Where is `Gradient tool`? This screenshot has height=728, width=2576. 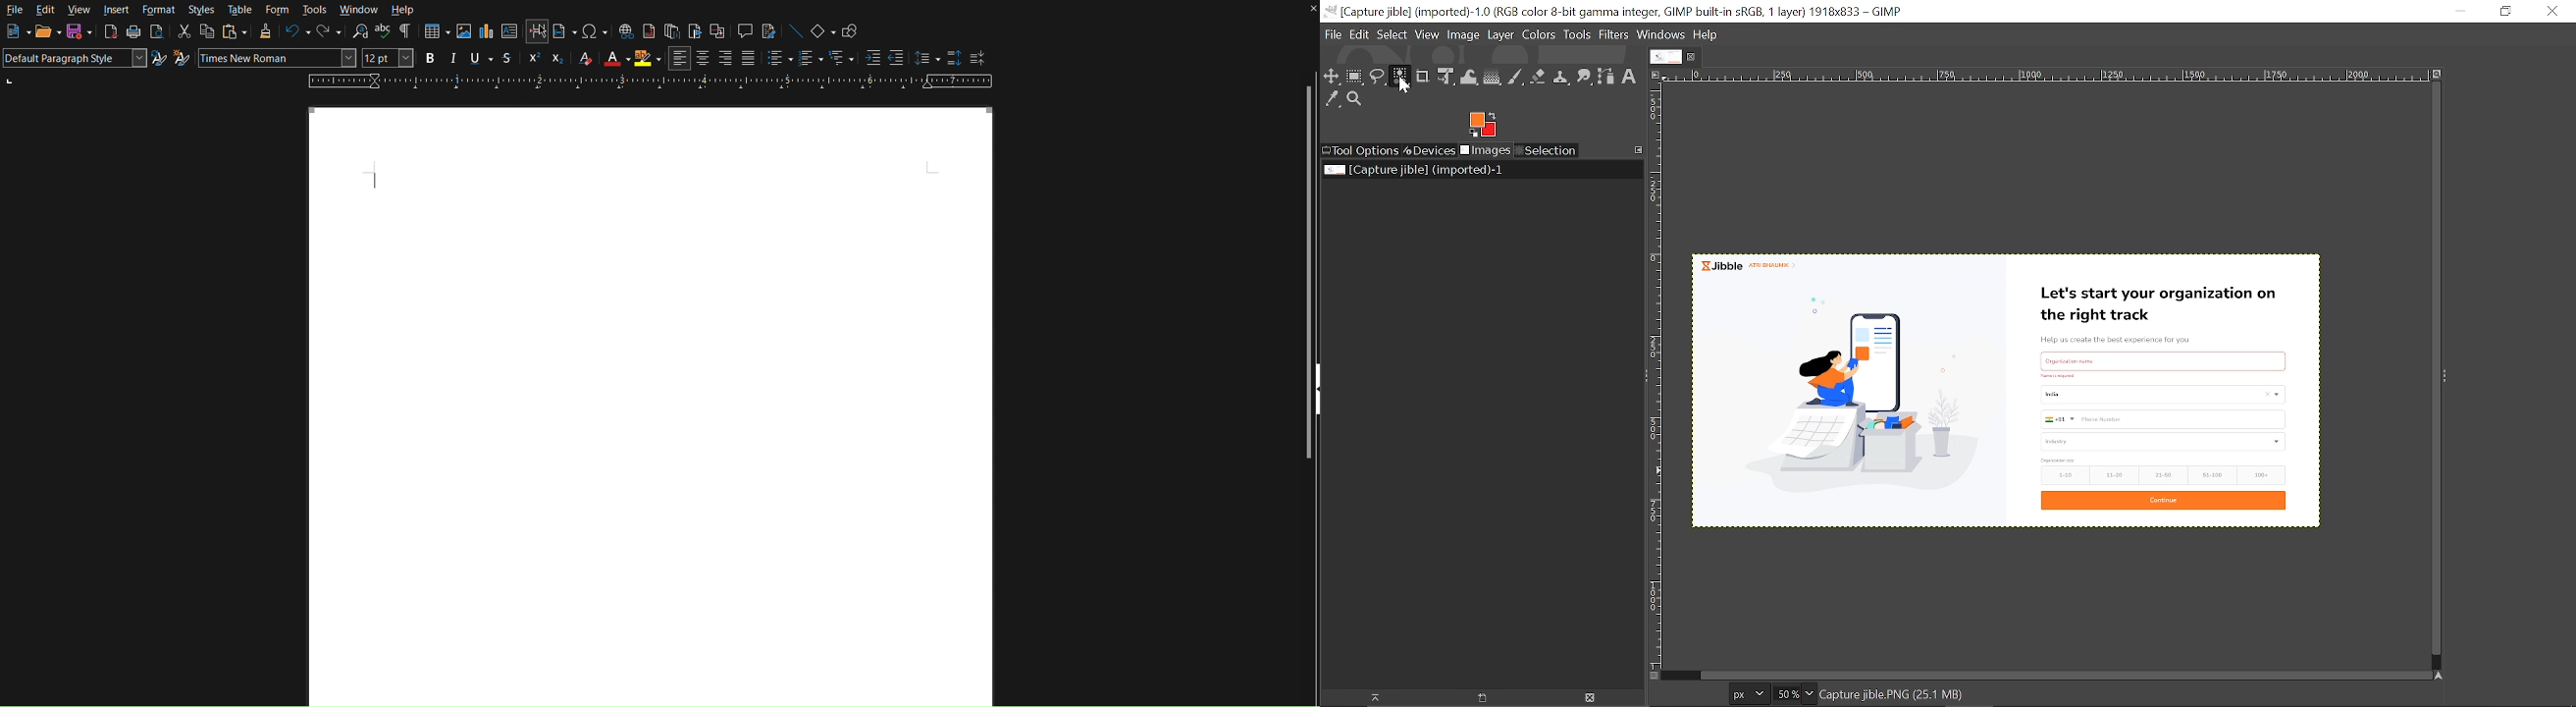 Gradient tool is located at coordinates (1493, 78).